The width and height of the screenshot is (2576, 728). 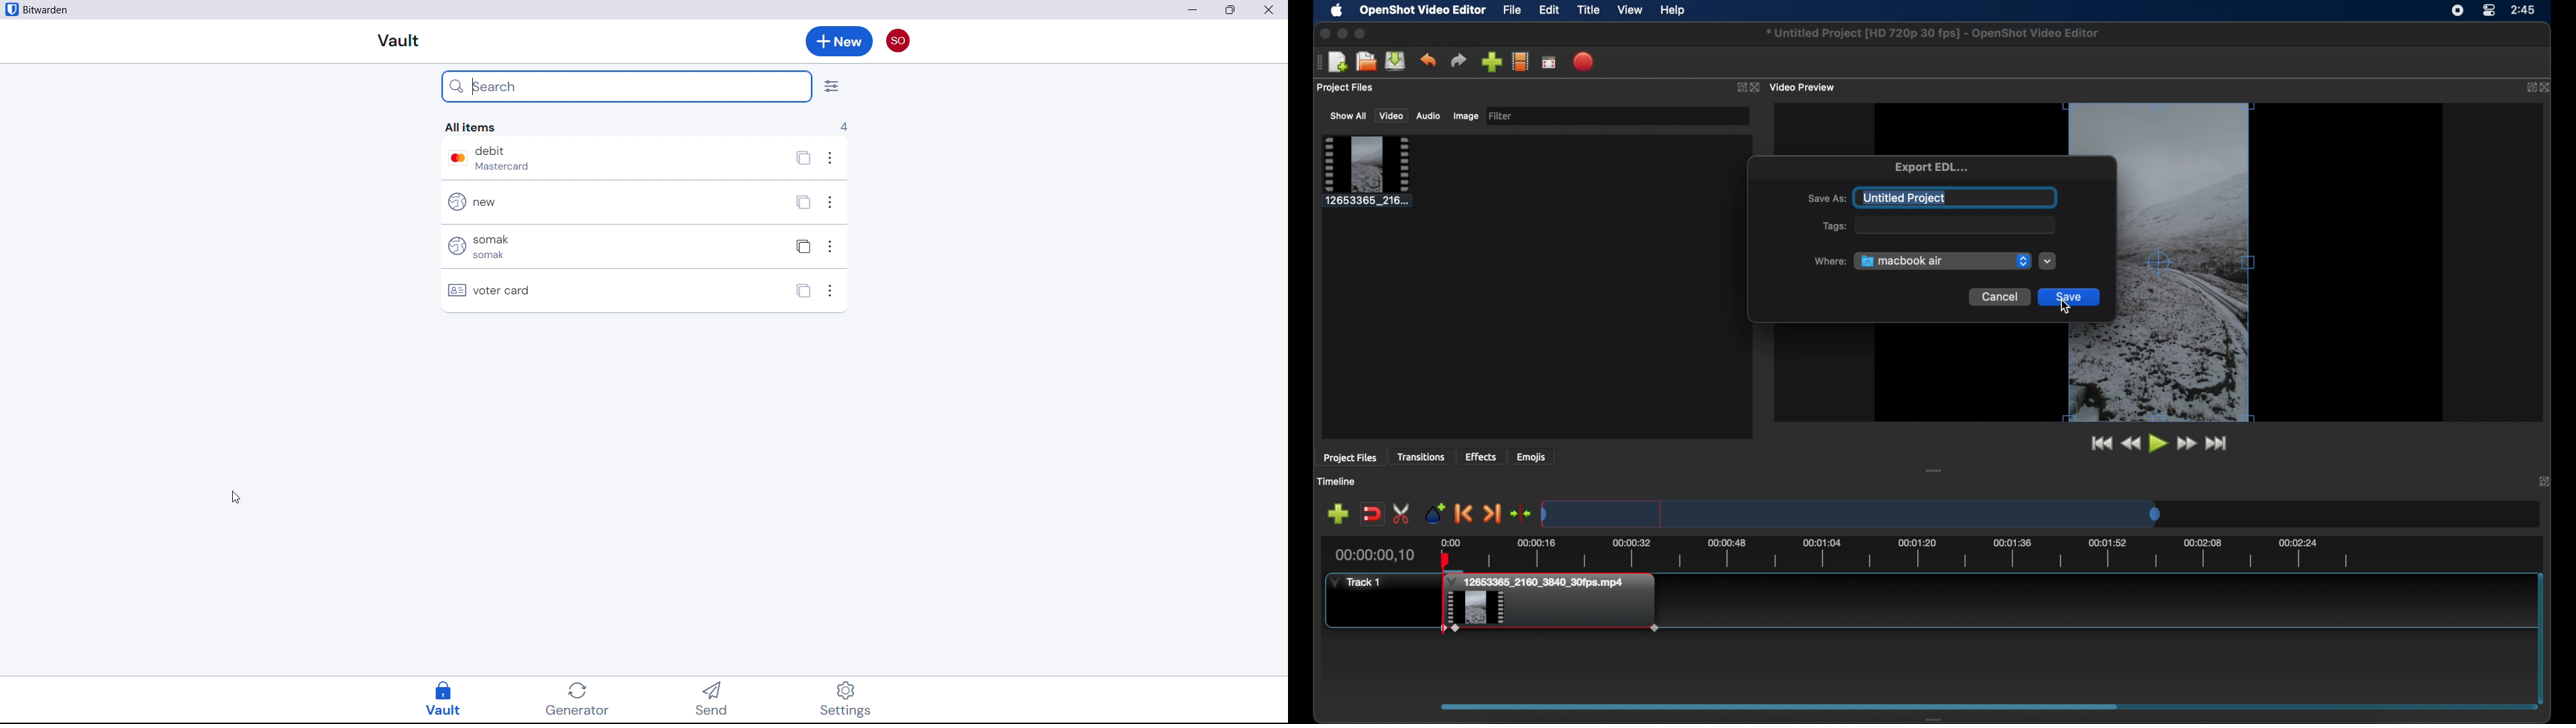 I want to click on scroll bar, so click(x=2540, y=636).